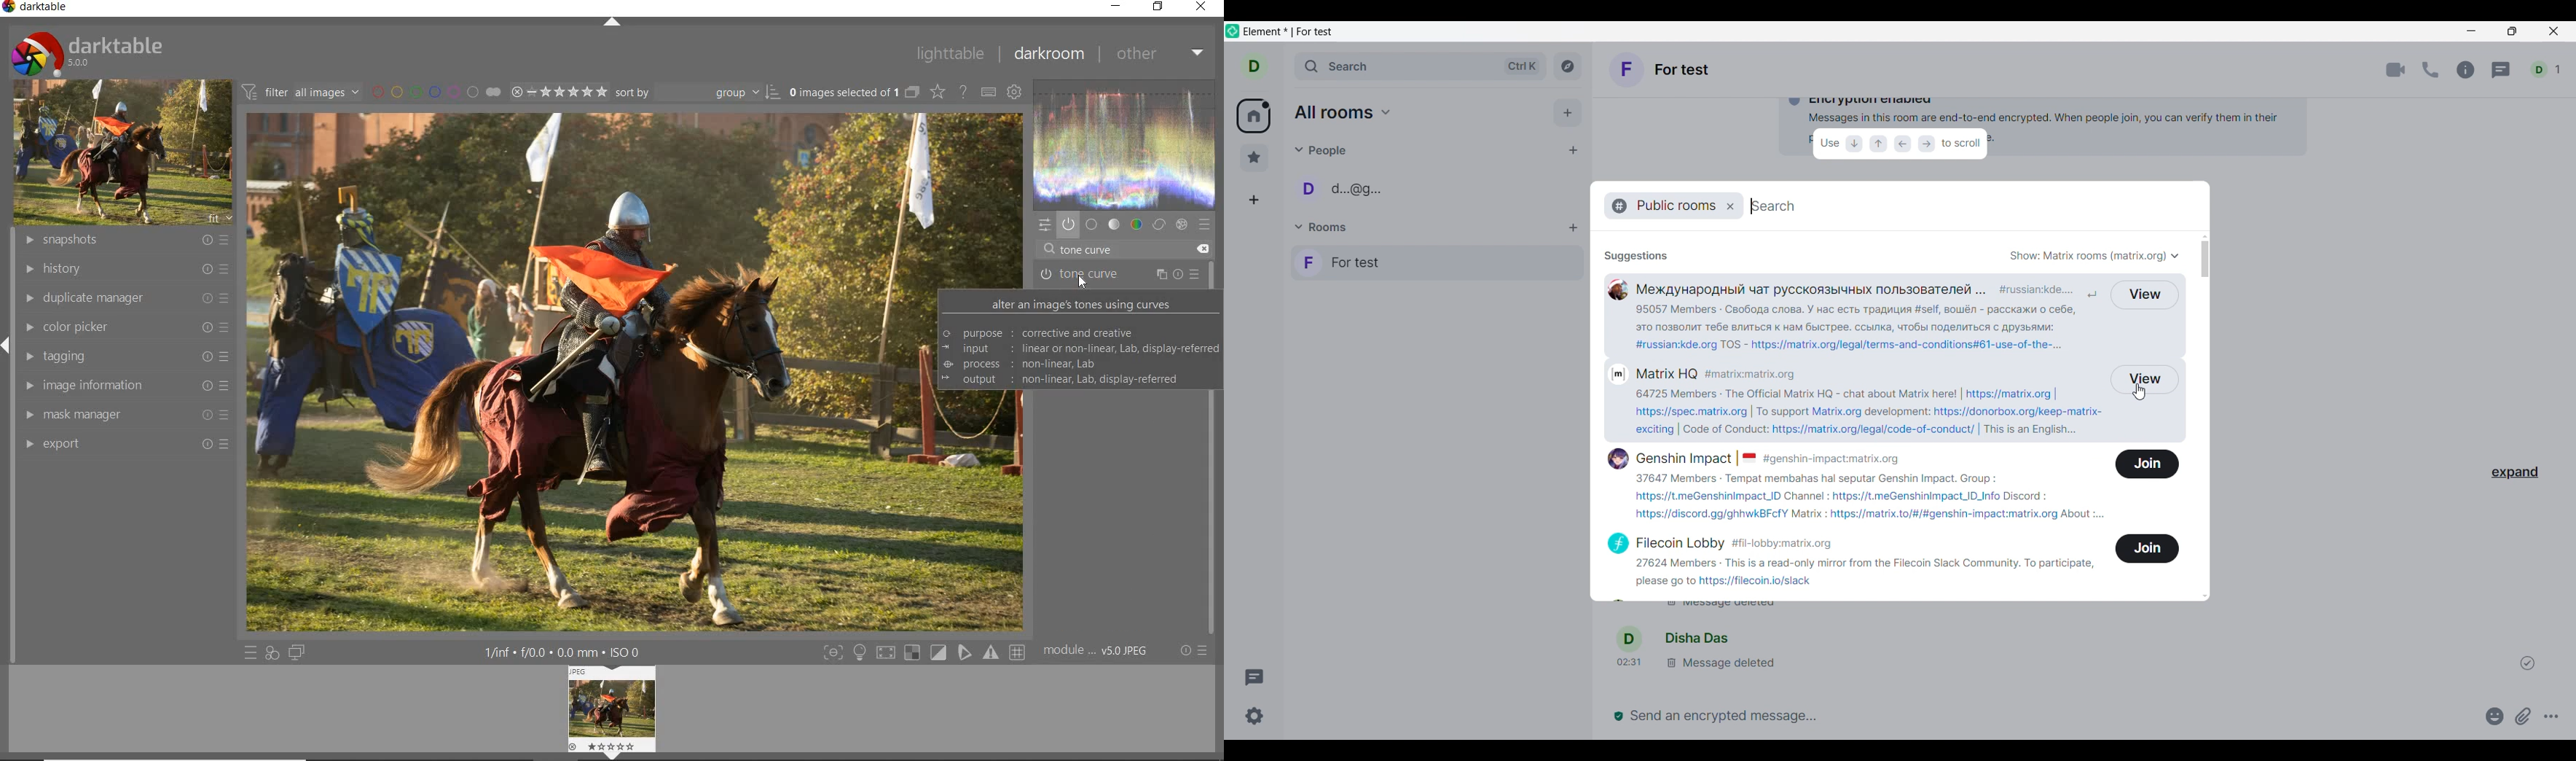 The height and width of the screenshot is (784, 2576). Describe the element at coordinates (557, 92) in the screenshot. I see `selected Image range rating` at that location.